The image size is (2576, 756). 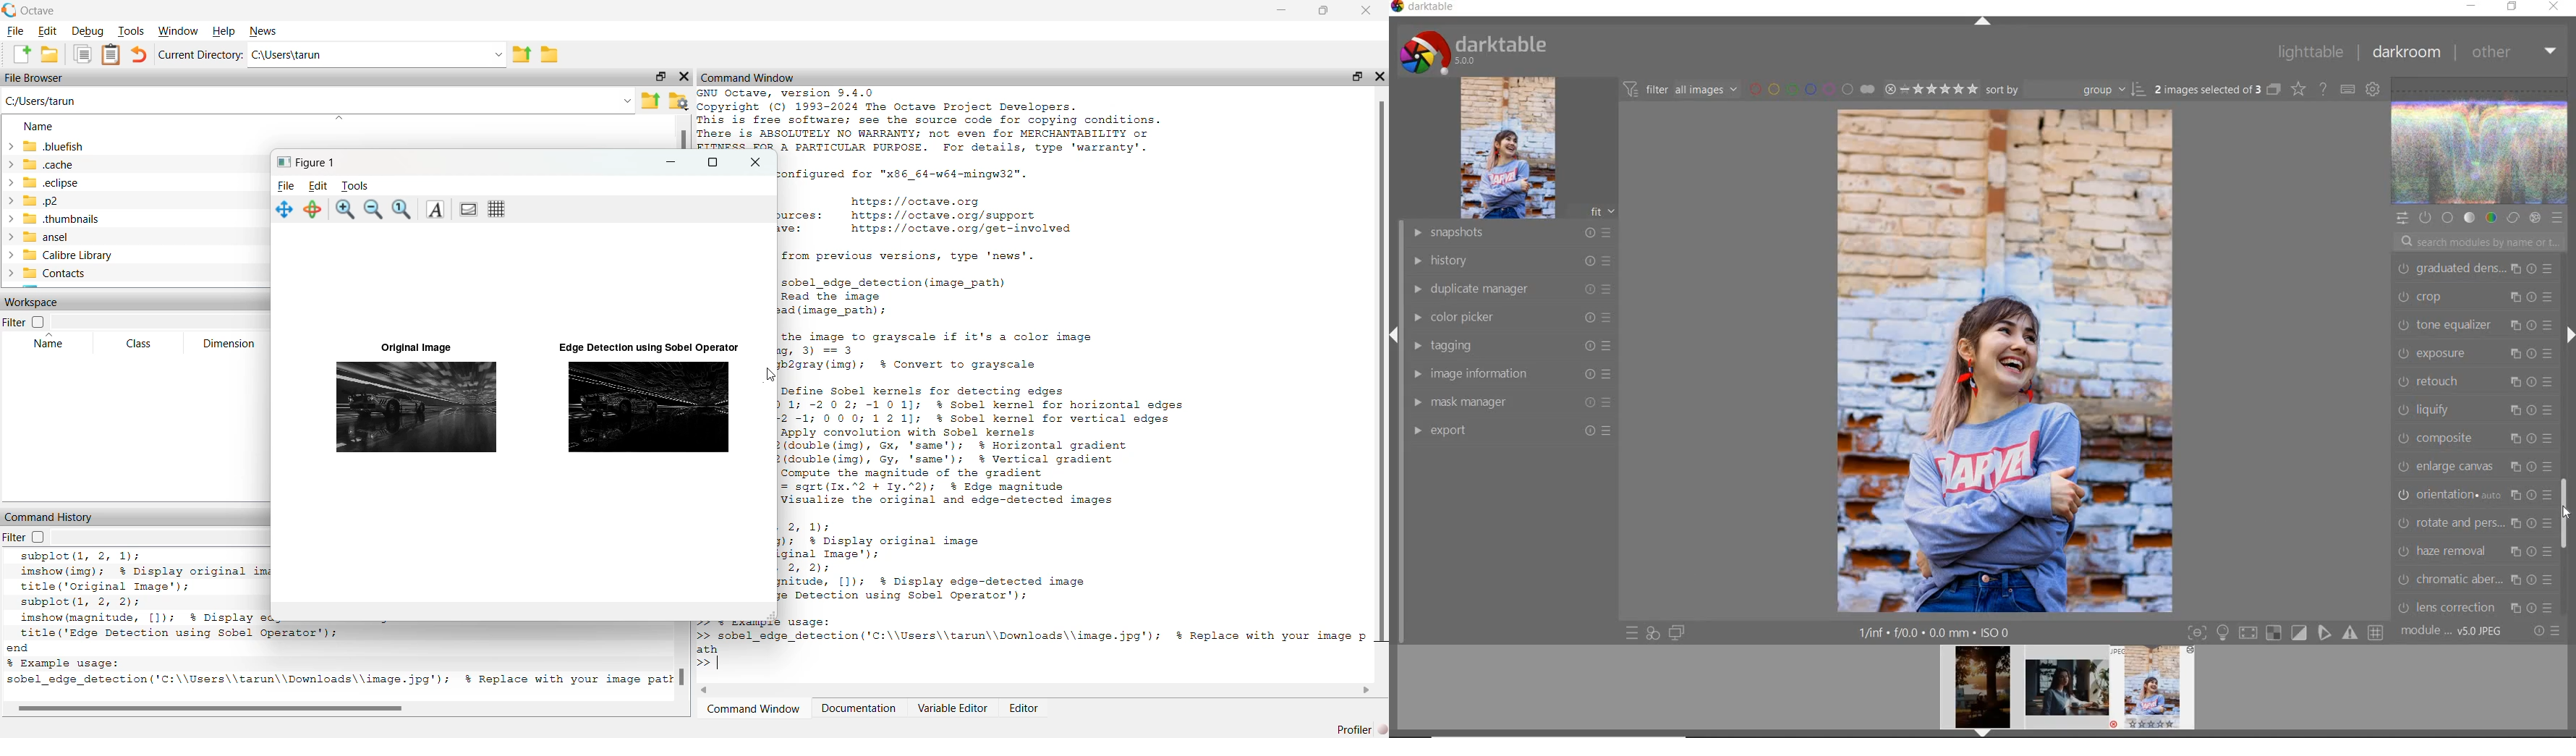 What do you see at coordinates (2157, 691) in the screenshot?
I see `image preview` at bounding box center [2157, 691].